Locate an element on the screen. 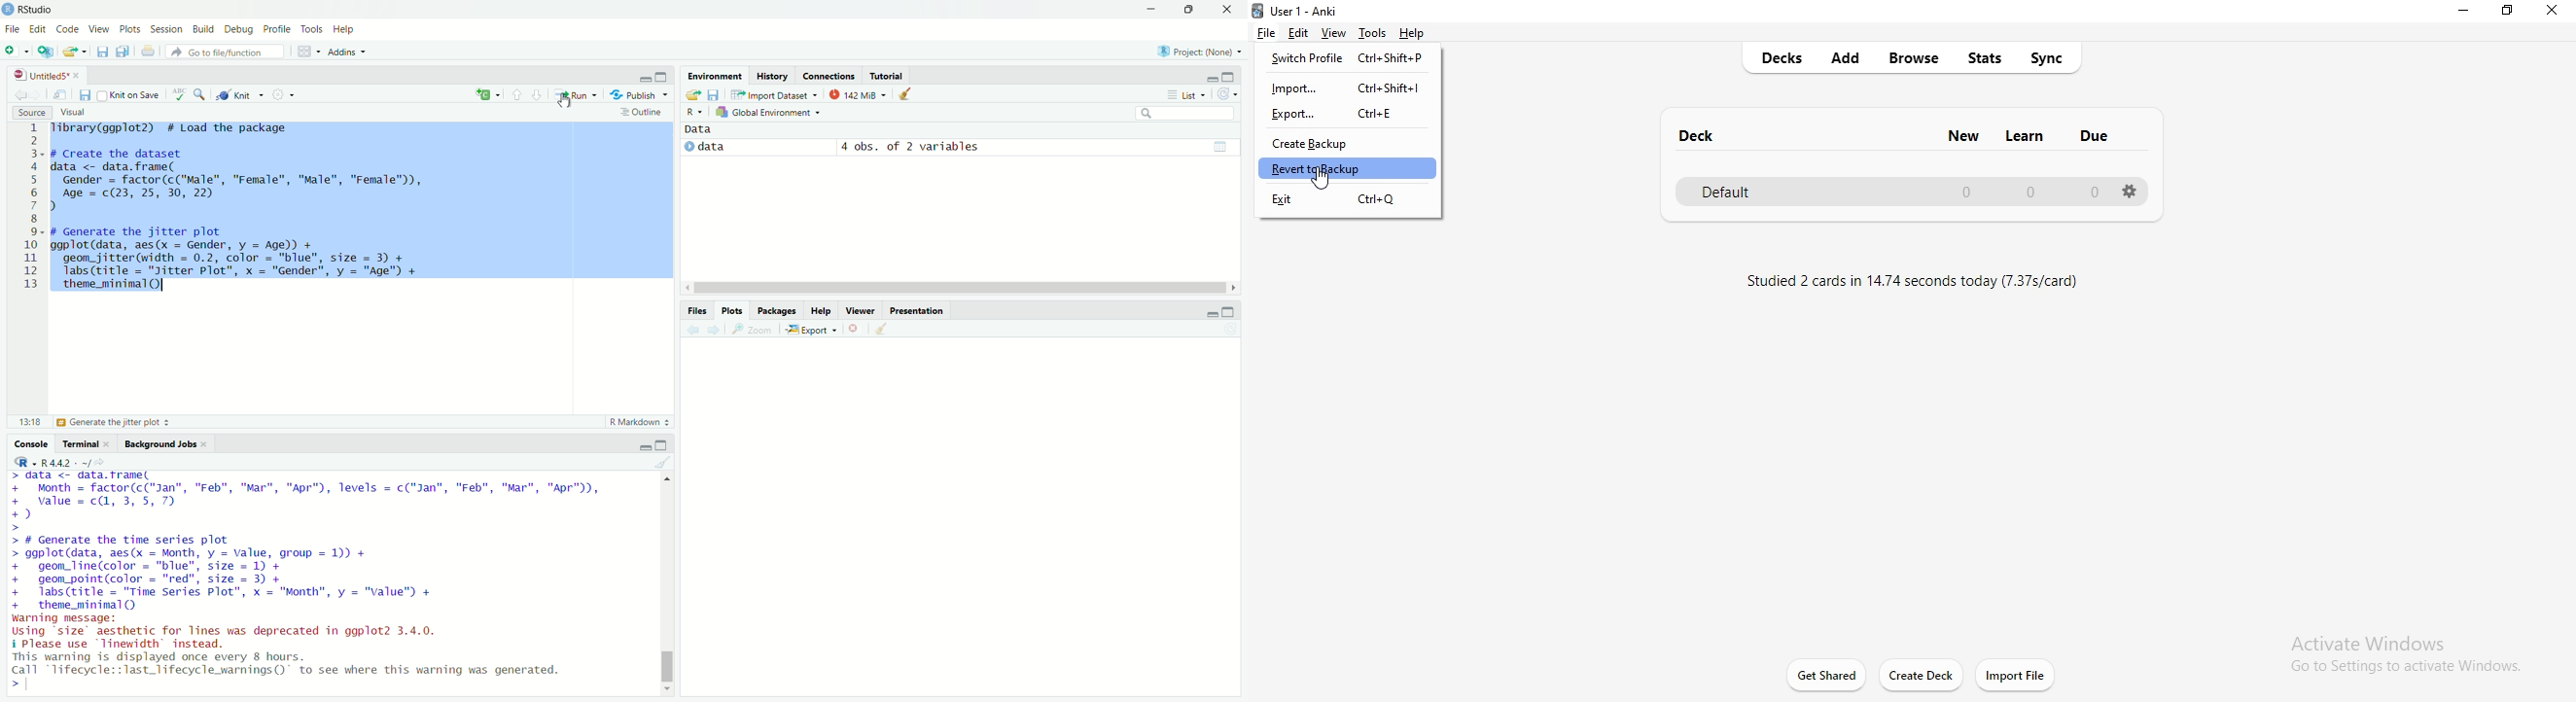 Image resolution: width=2576 pixels, height=728 pixels. export is located at coordinates (814, 330).